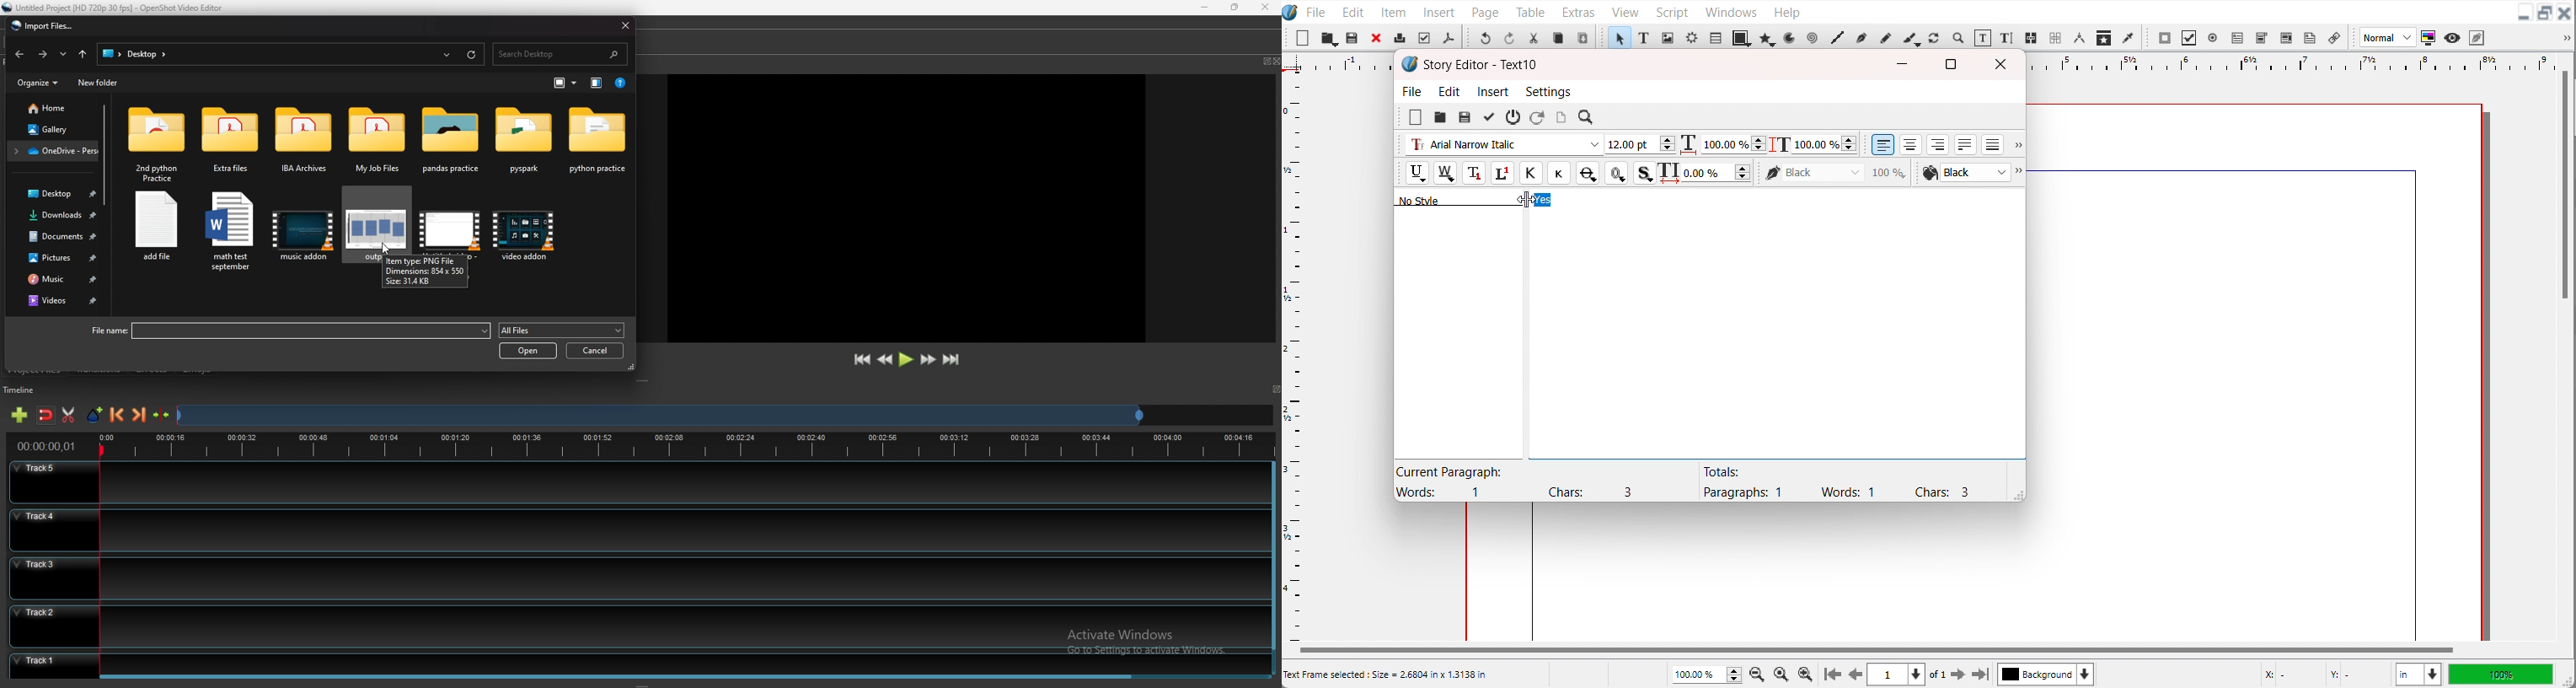 The height and width of the screenshot is (700, 2576). What do you see at coordinates (1861, 38) in the screenshot?
I see `Bezier curve` at bounding box center [1861, 38].